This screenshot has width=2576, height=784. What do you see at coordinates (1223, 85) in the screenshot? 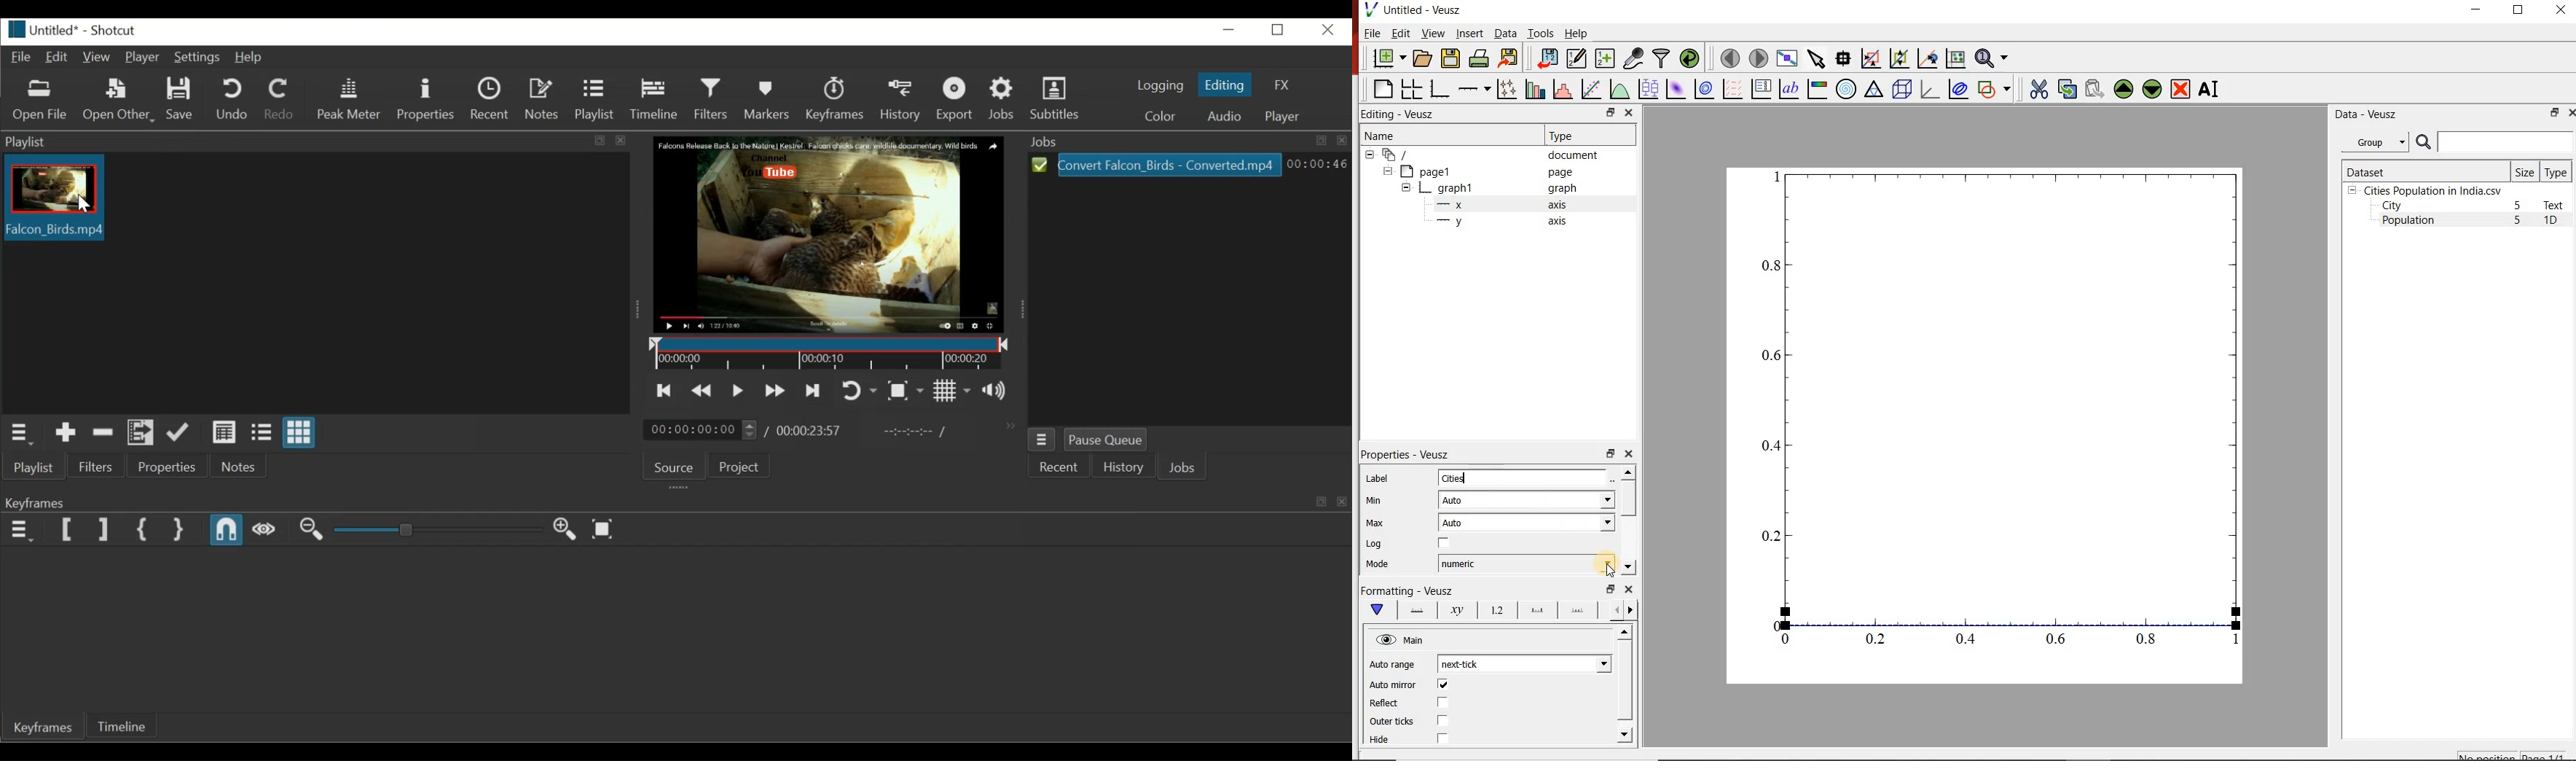
I see `Editing` at bounding box center [1223, 85].